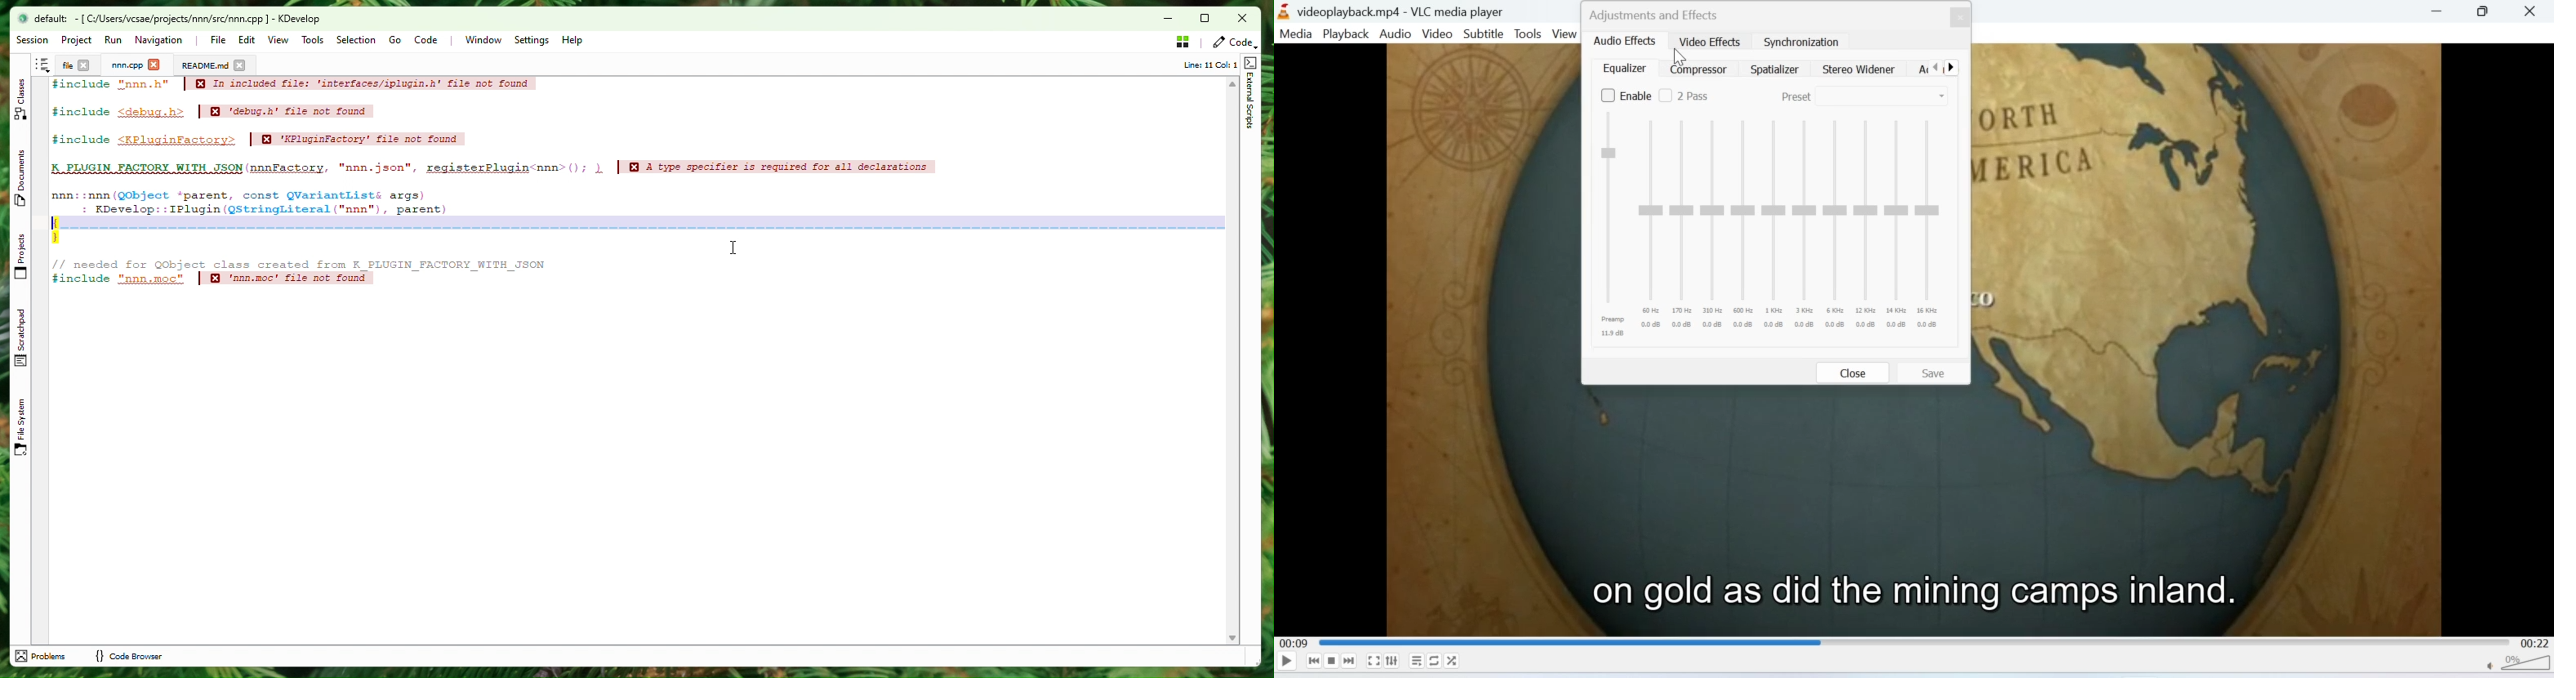 This screenshot has height=700, width=2576. Describe the element at coordinates (1694, 69) in the screenshot. I see `Compressor` at that location.